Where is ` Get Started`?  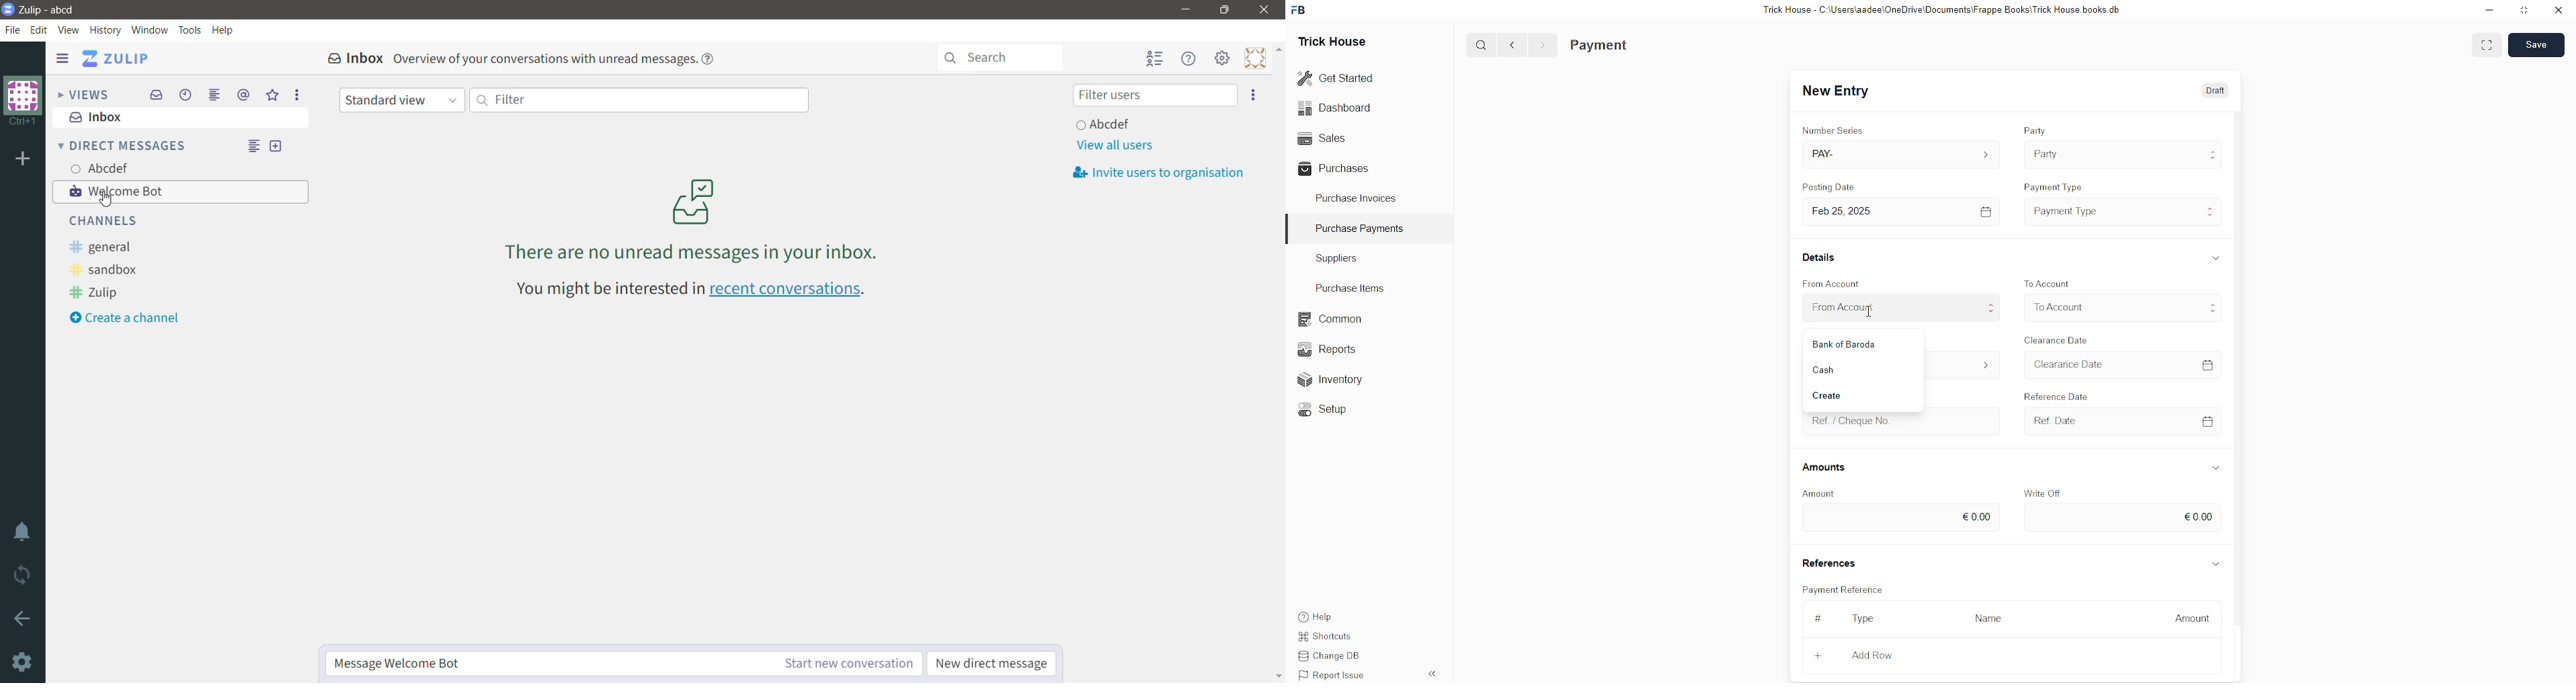
 Get Started is located at coordinates (1336, 77).